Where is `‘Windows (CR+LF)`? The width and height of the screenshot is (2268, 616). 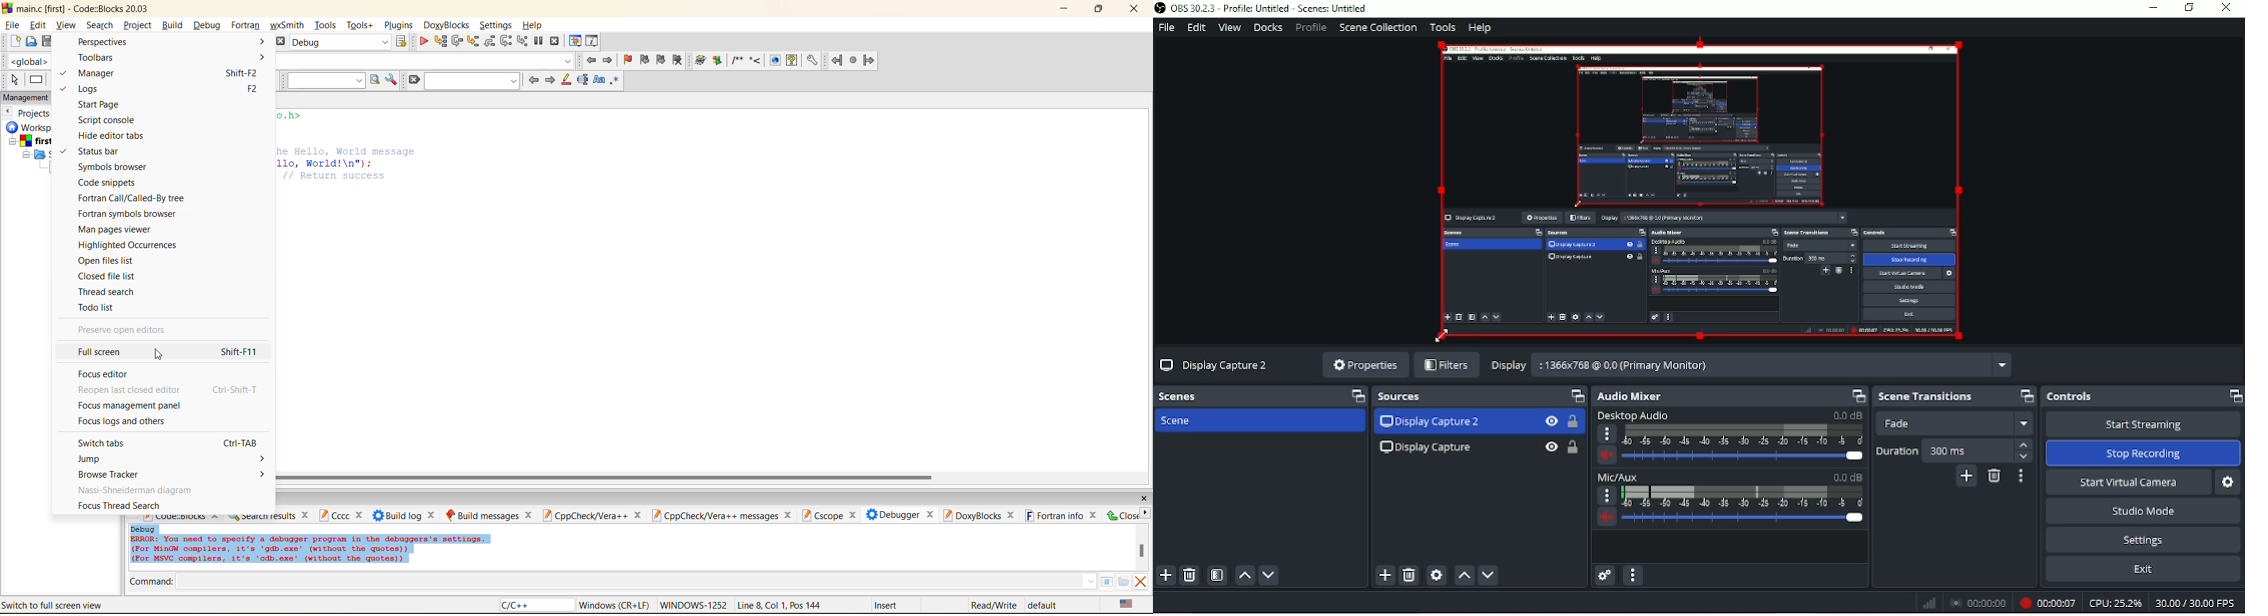
‘Windows (CR+LF) is located at coordinates (613, 605).